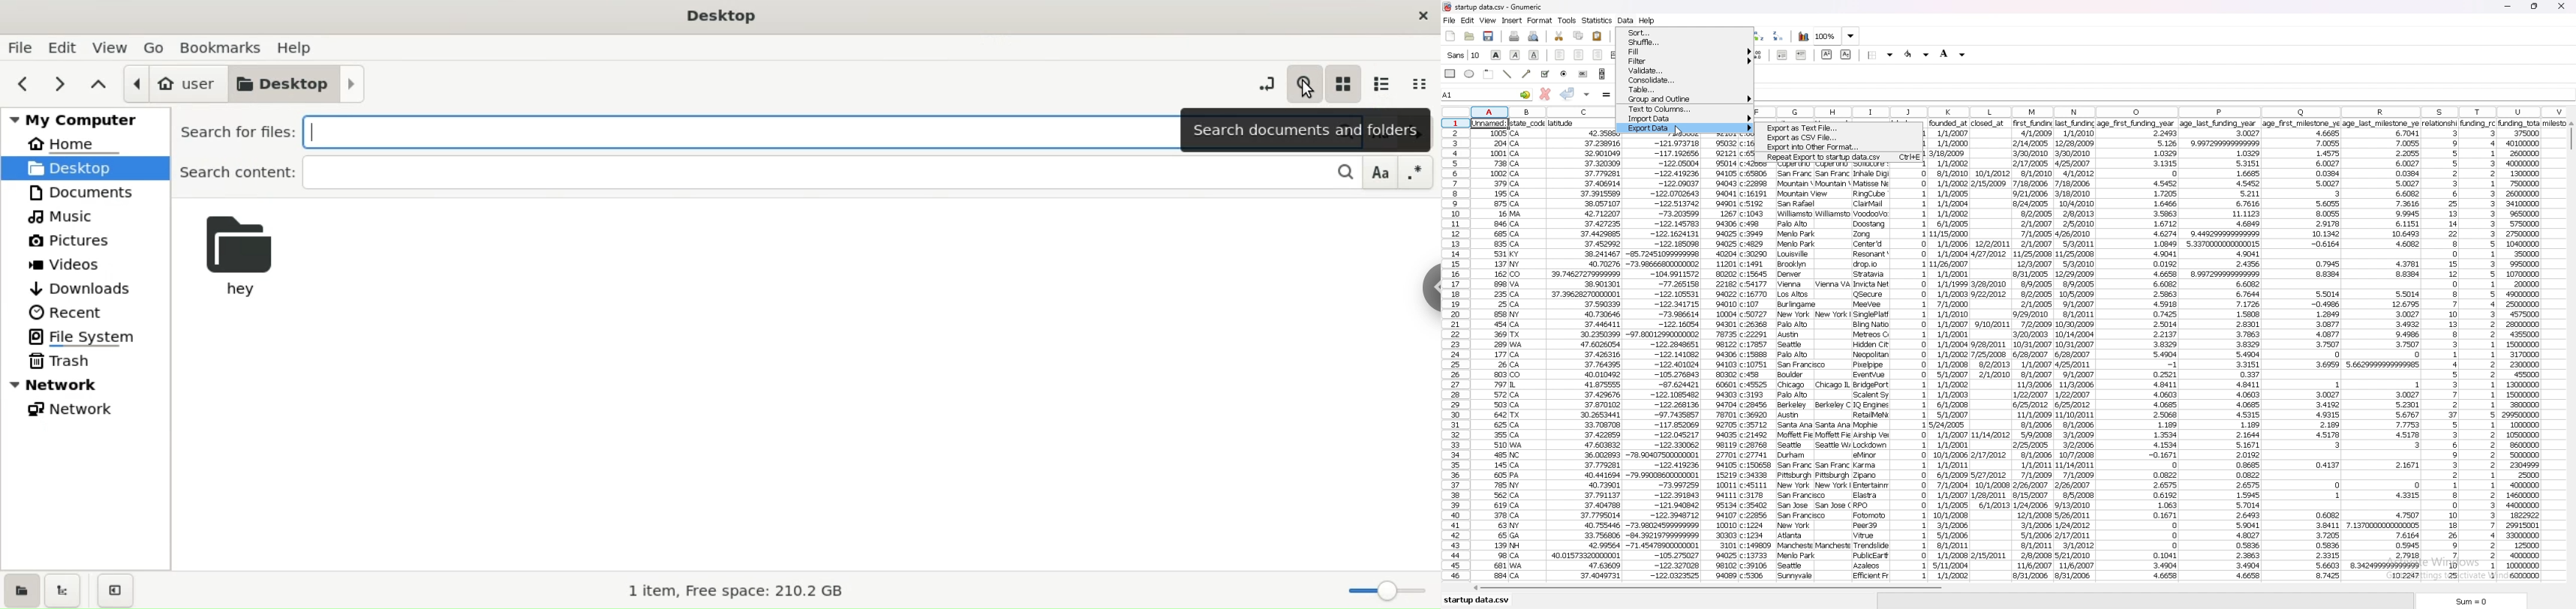  Describe the element at coordinates (2479, 348) in the screenshot. I see `data` at that location.